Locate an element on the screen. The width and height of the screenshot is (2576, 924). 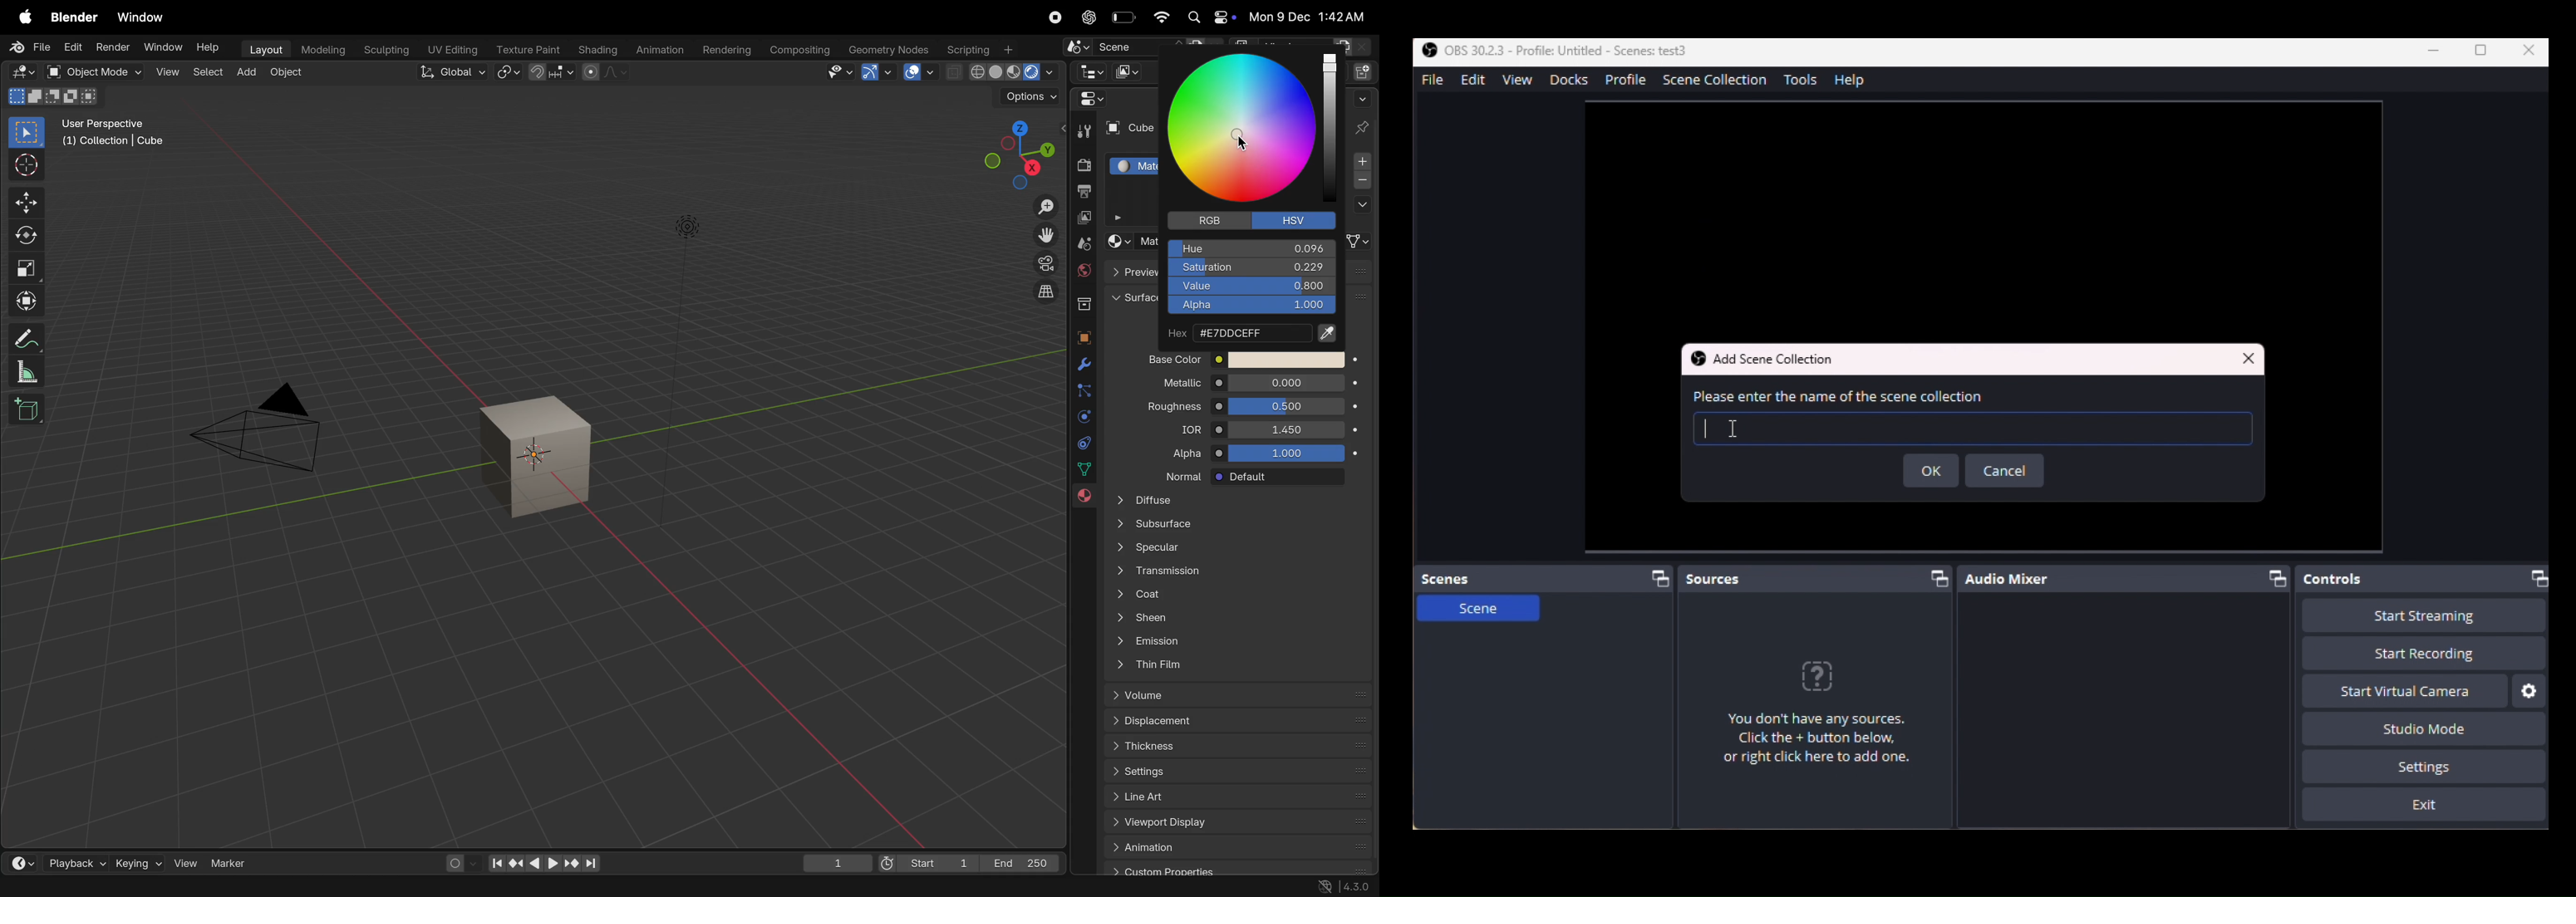
Settings is located at coordinates (2530, 691).